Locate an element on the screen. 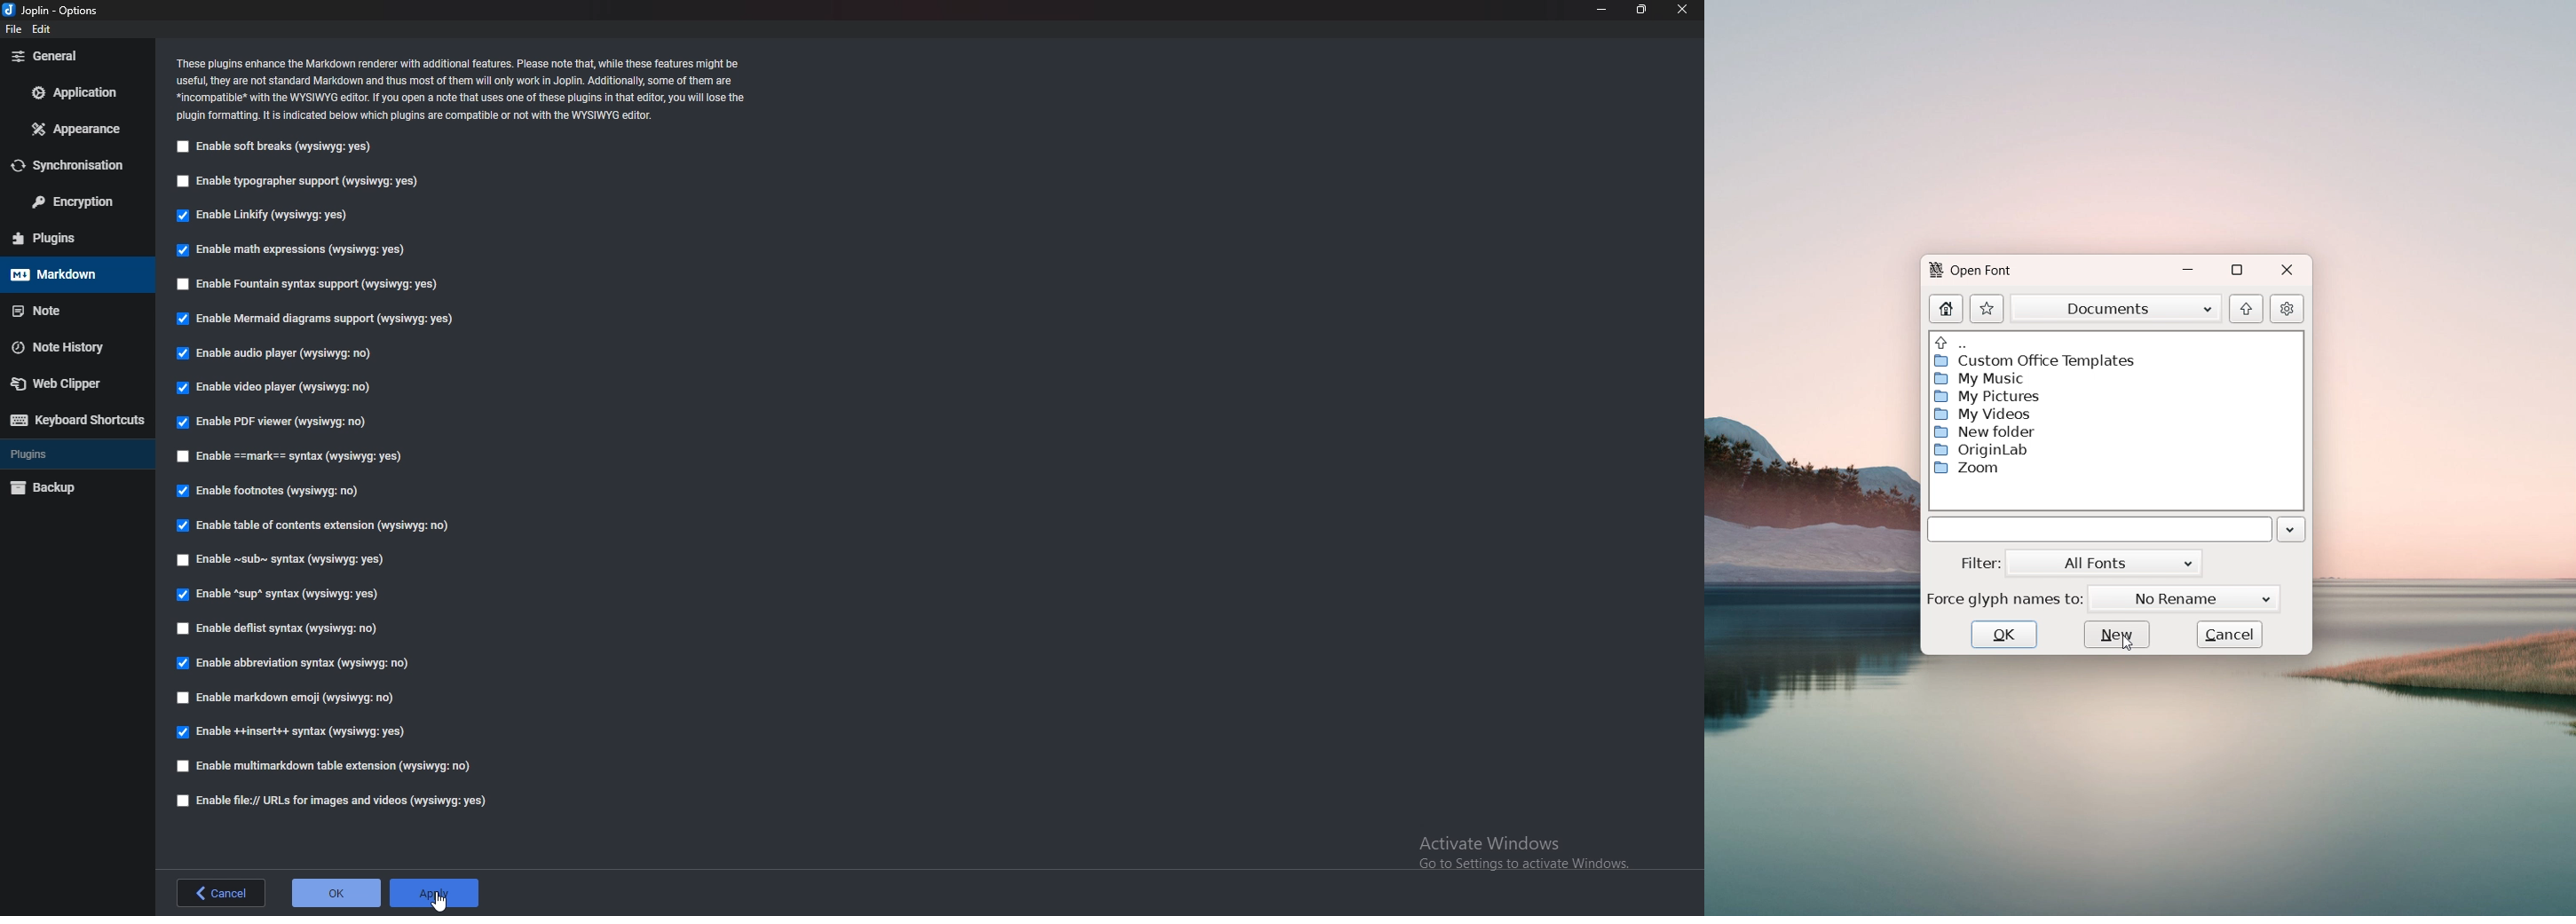 This screenshot has height=924, width=2576. markdown is located at coordinates (75, 274).